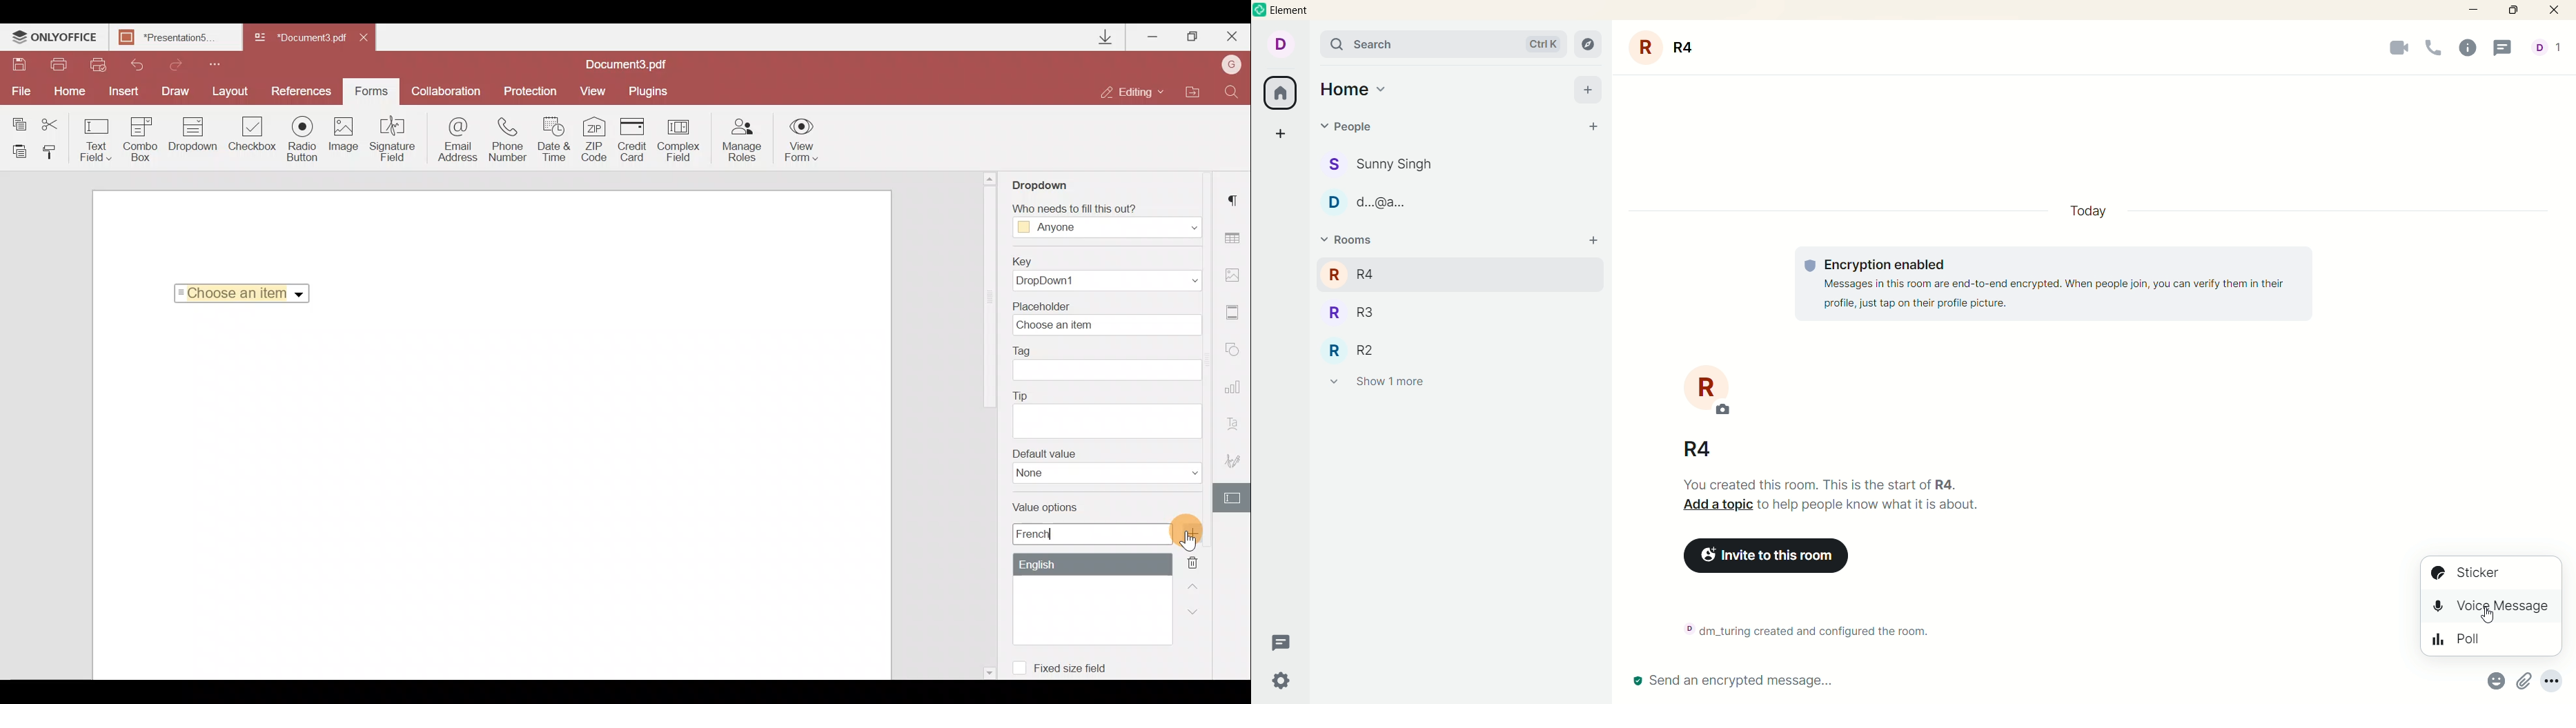 Image resolution: width=2576 pixels, height=728 pixels. Describe the element at coordinates (1392, 206) in the screenshot. I see `people` at that location.